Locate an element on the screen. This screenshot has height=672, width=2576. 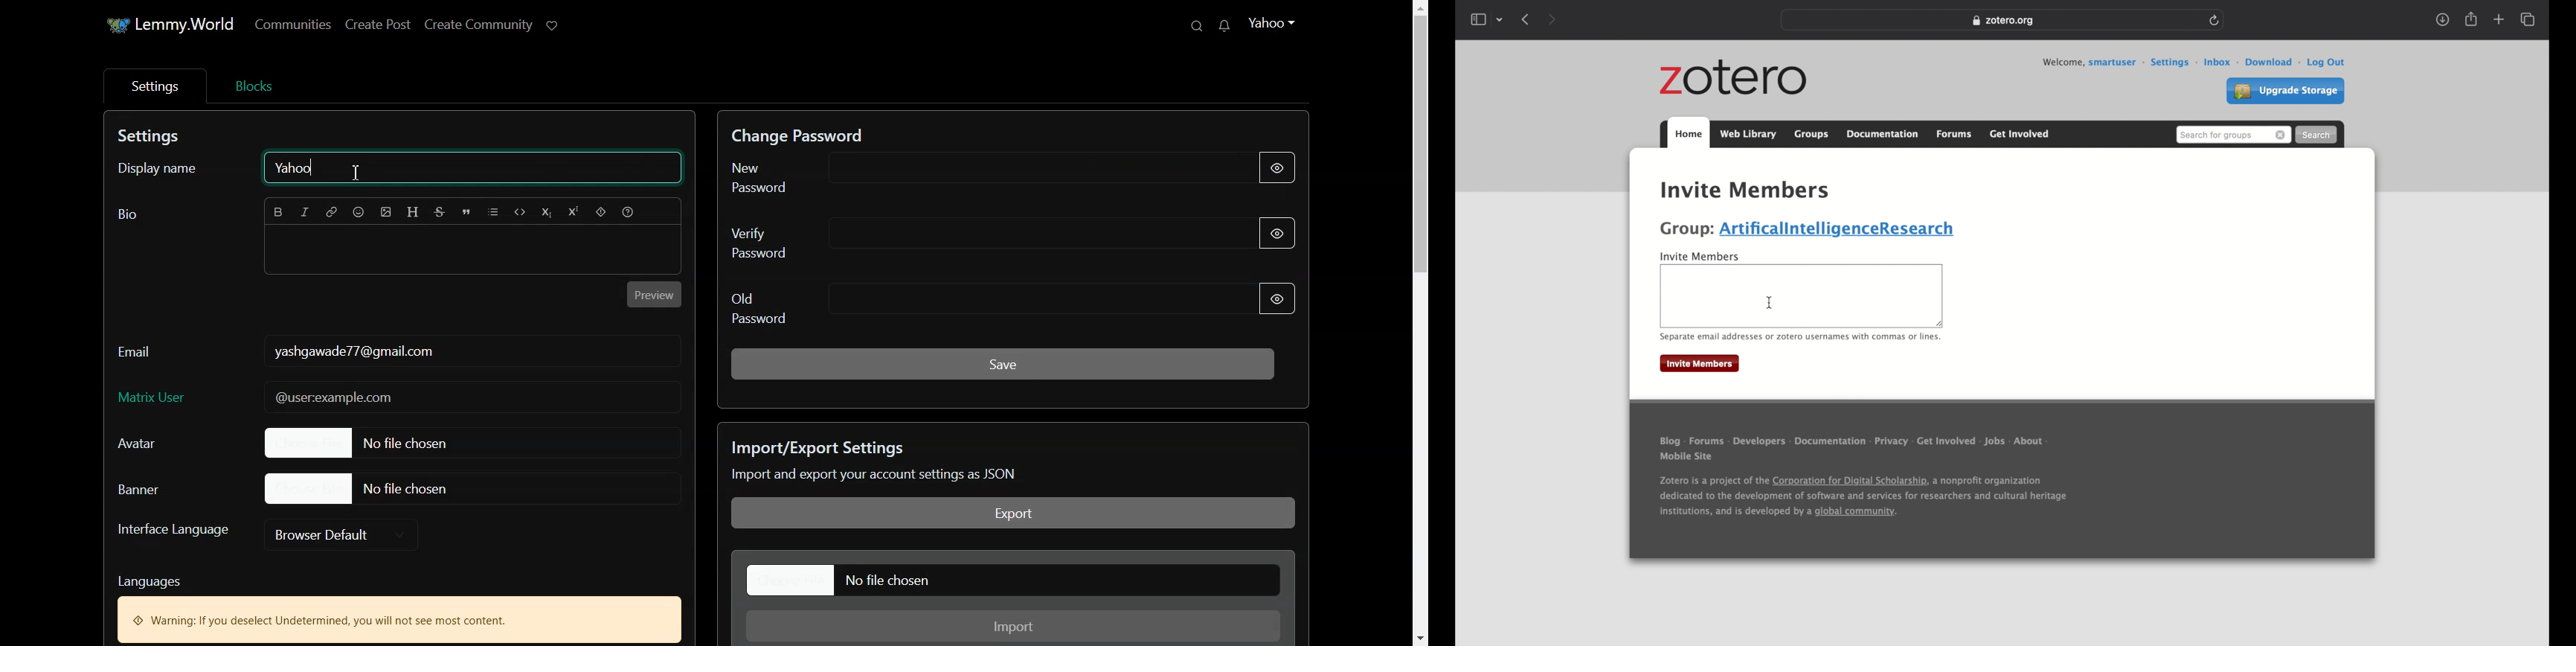
Blog - Forums - Developers - Documentation - Privacy - Get Involved - Jobs - About
Mobile Site

Zotero is a project of the Corporation for Digital Scholarship, a nonprofit organization
dedicated to the development of software and services for researchers and cultural heritage
institutions, and is developed by a global community. is located at coordinates (1878, 483).